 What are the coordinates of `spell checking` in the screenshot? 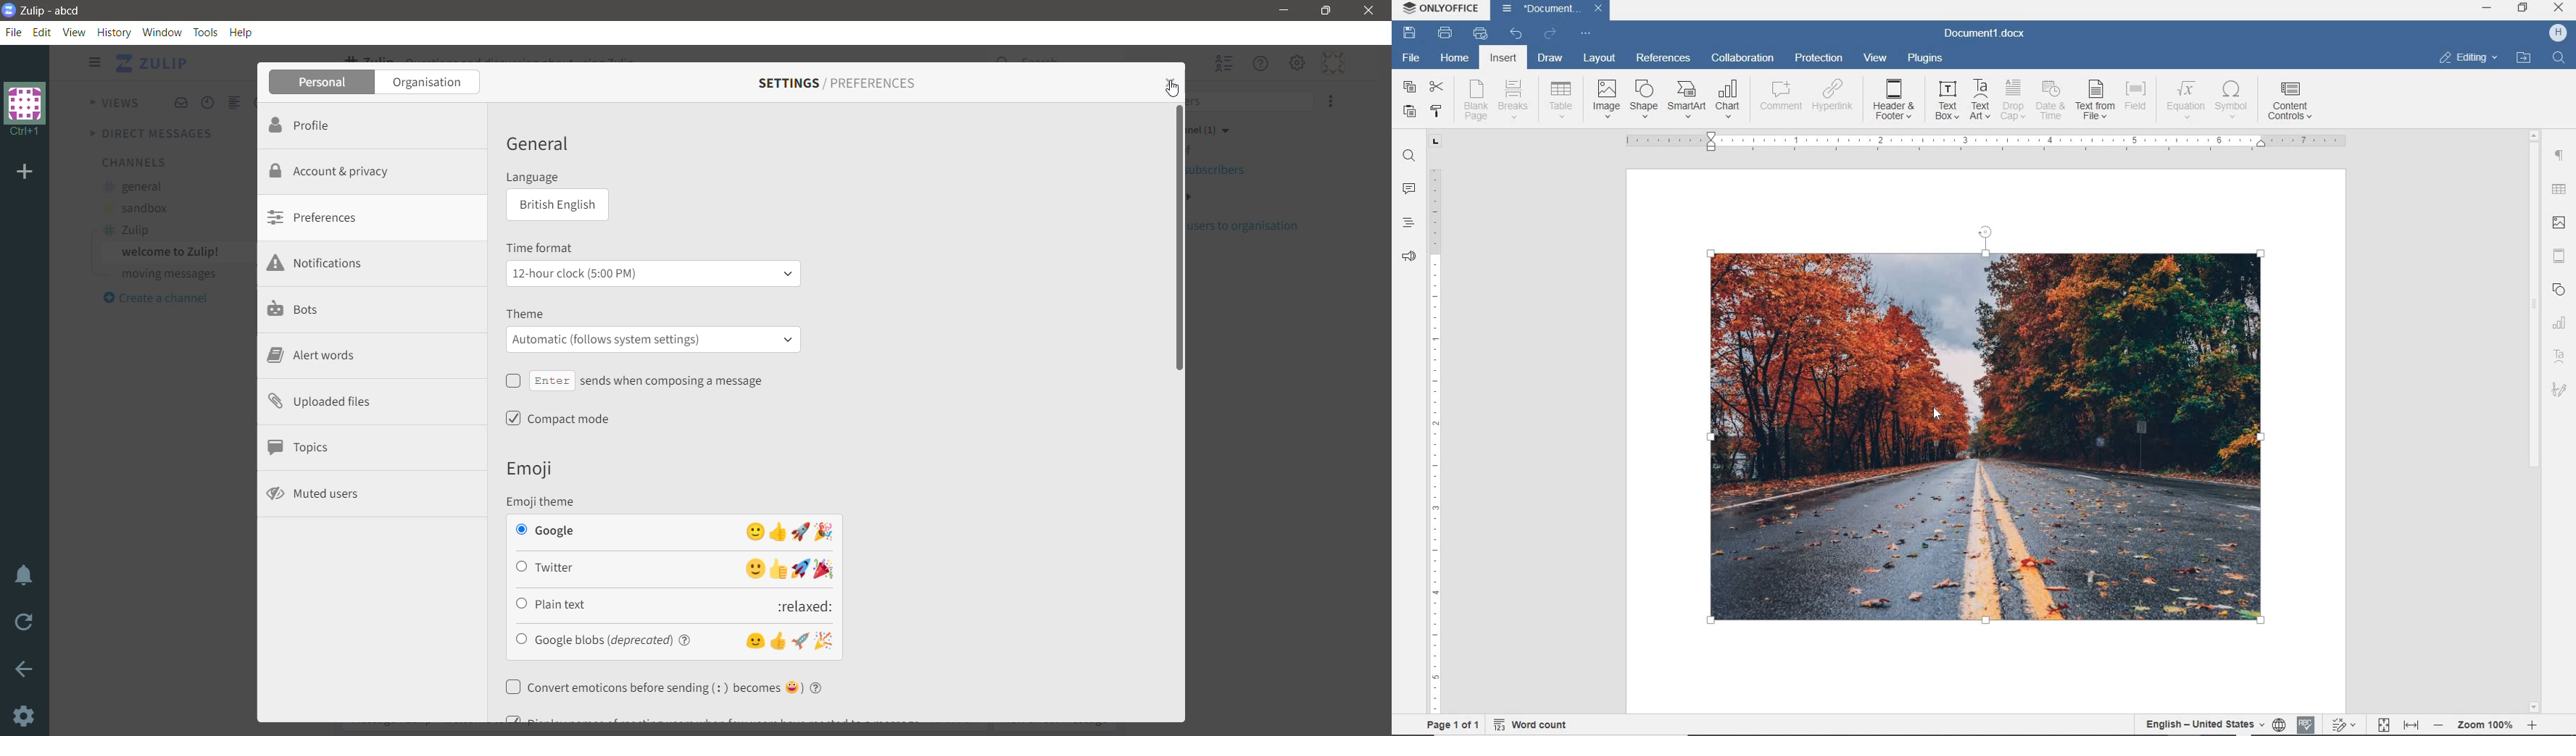 It's located at (2305, 724).